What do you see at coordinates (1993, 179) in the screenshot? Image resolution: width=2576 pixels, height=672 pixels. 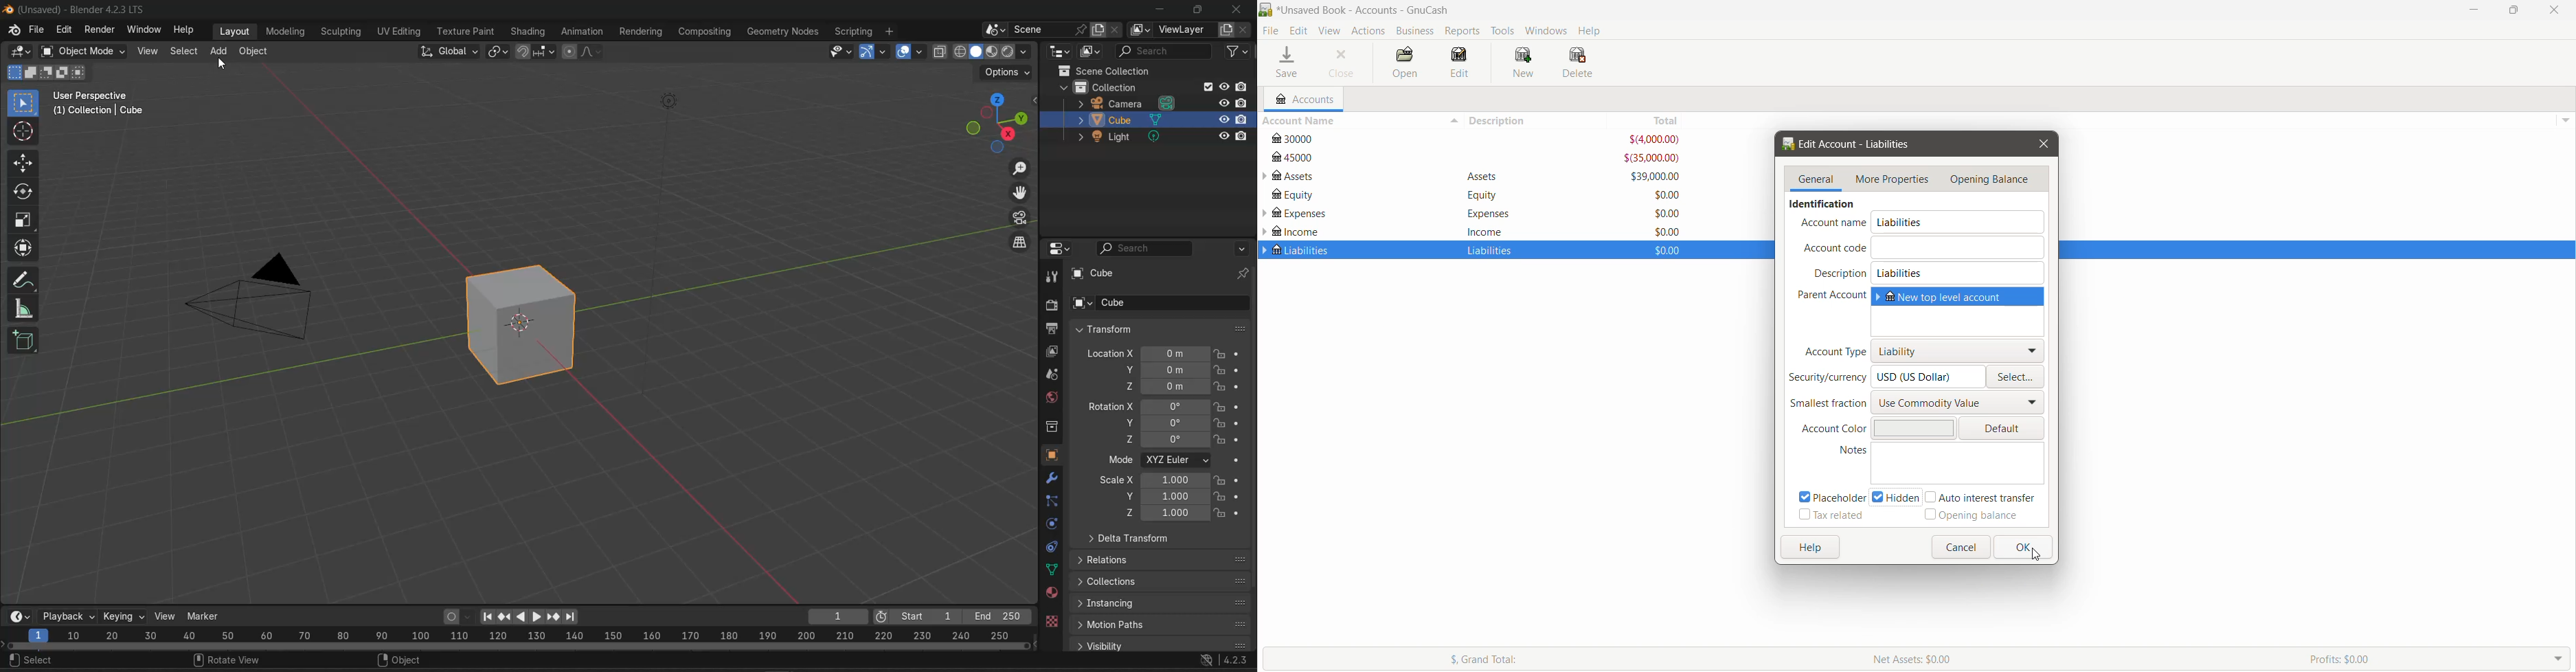 I see `Opening Balance` at bounding box center [1993, 179].